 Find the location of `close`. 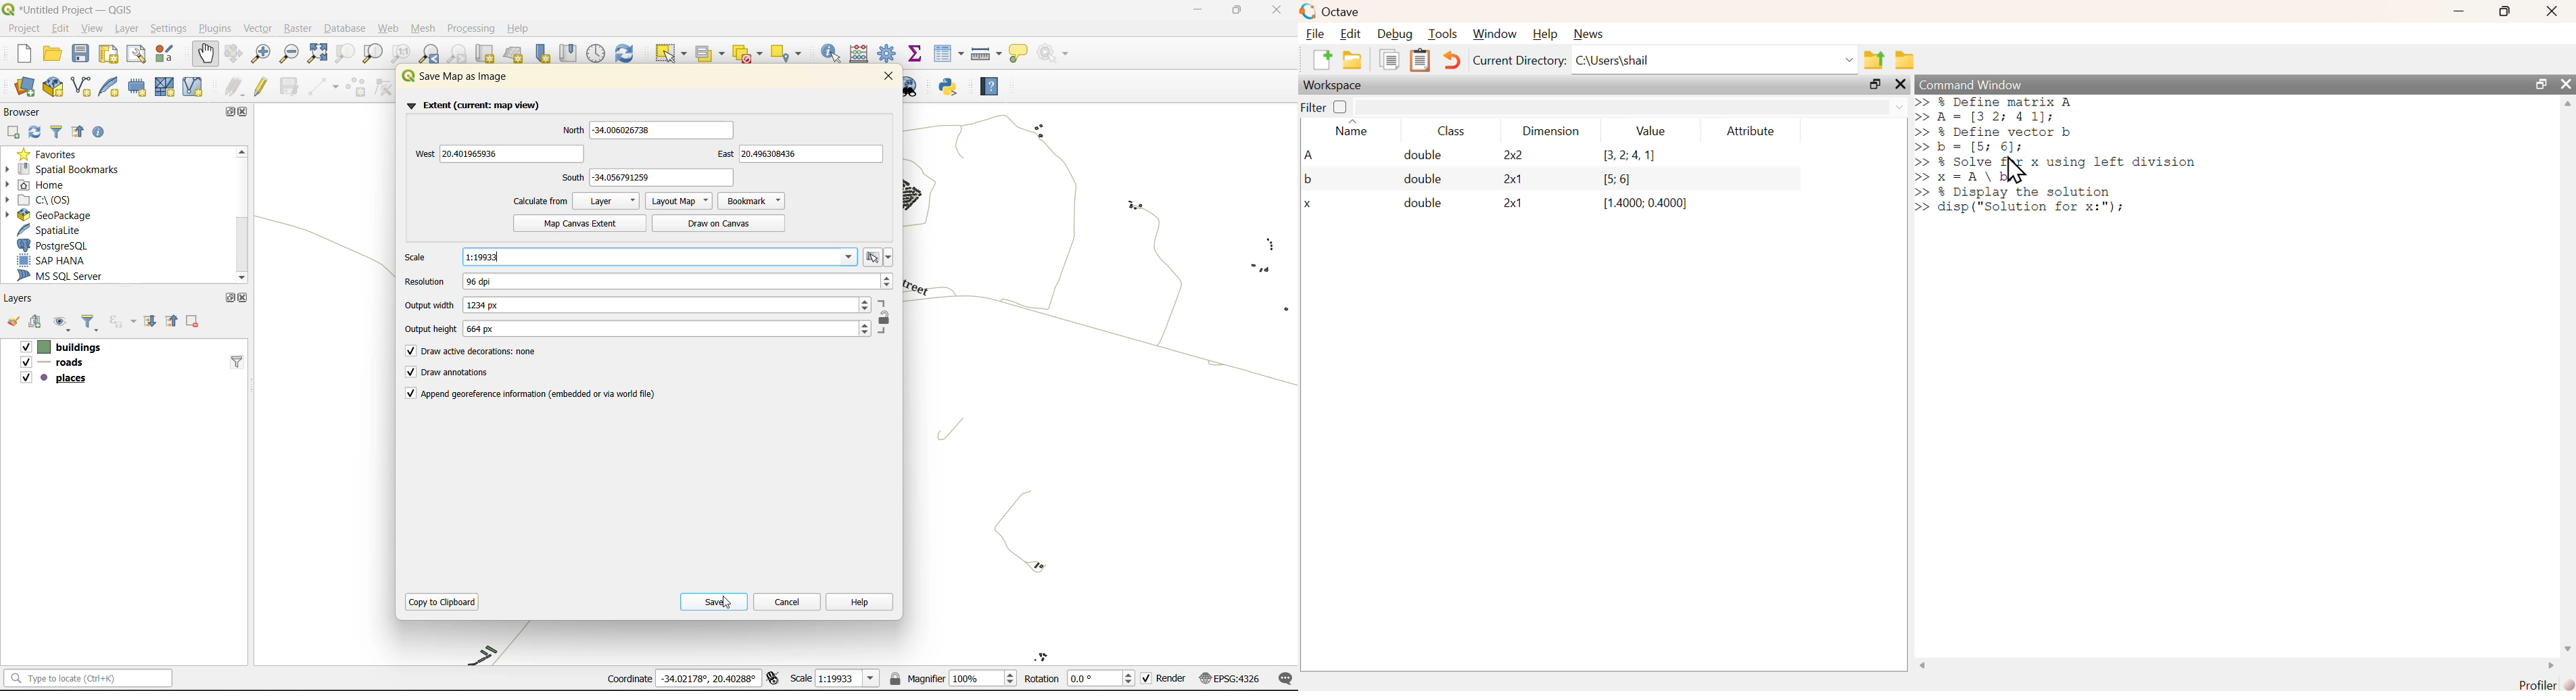

close is located at coordinates (2566, 83).